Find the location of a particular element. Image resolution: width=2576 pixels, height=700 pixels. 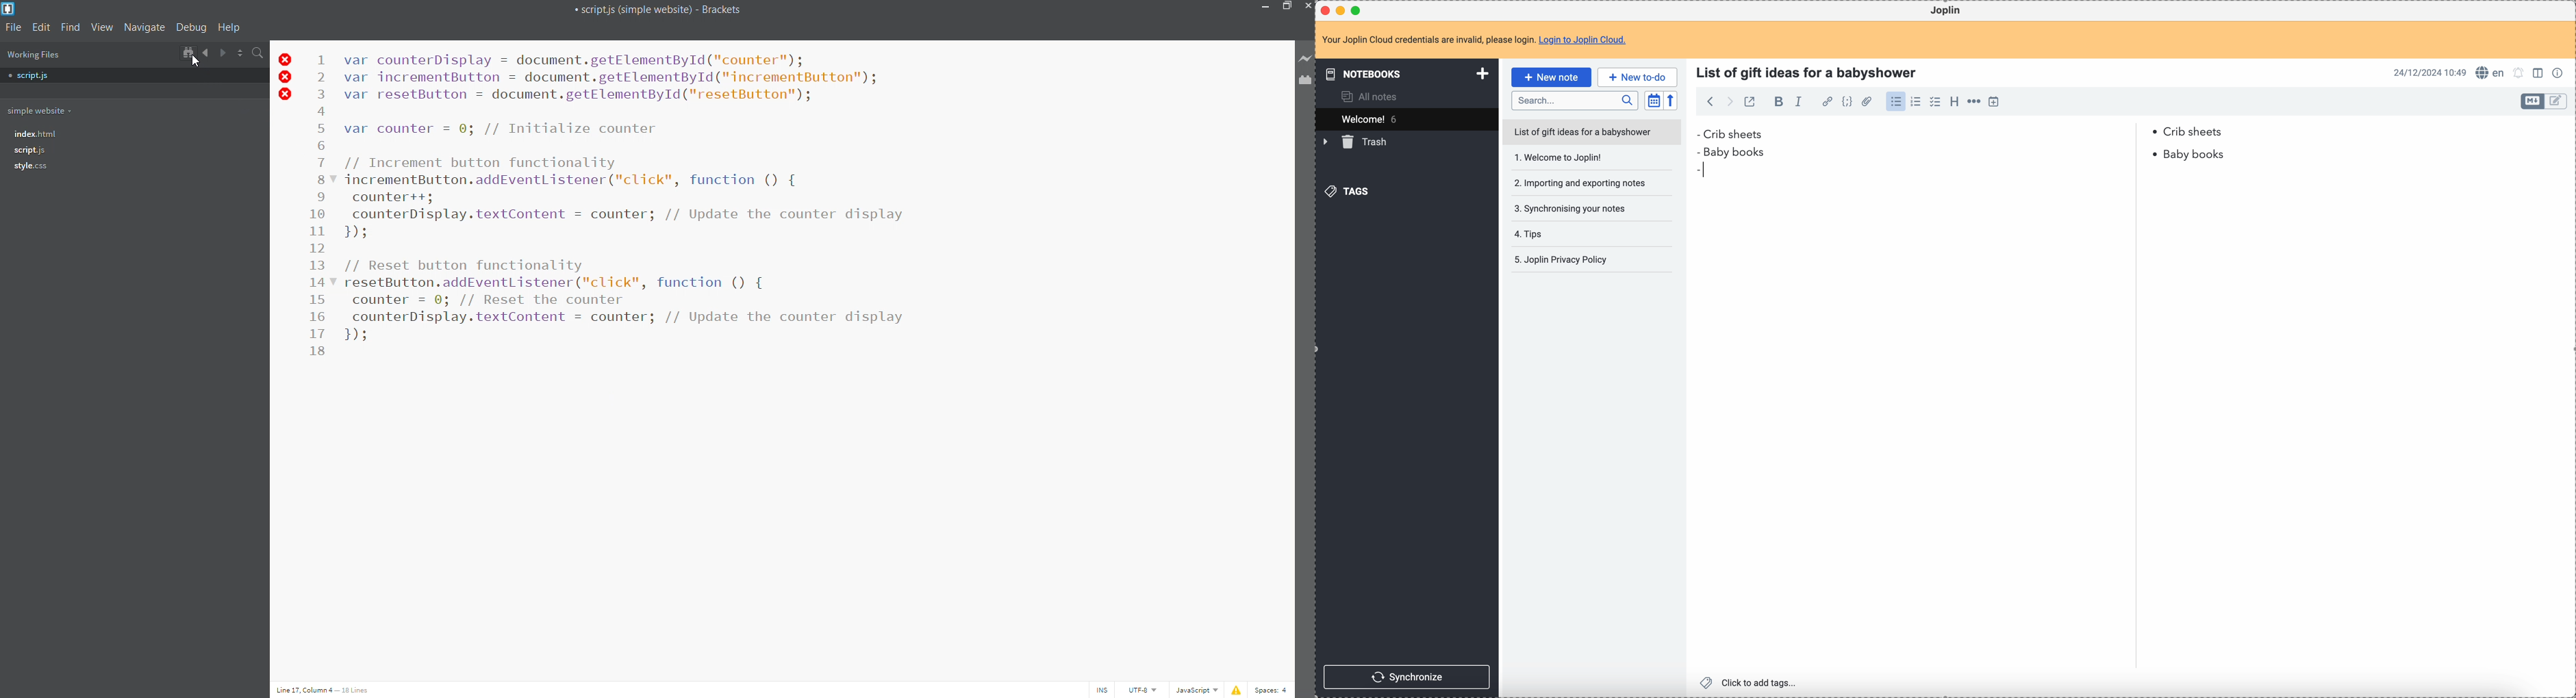

bold is located at coordinates (1778, 103).